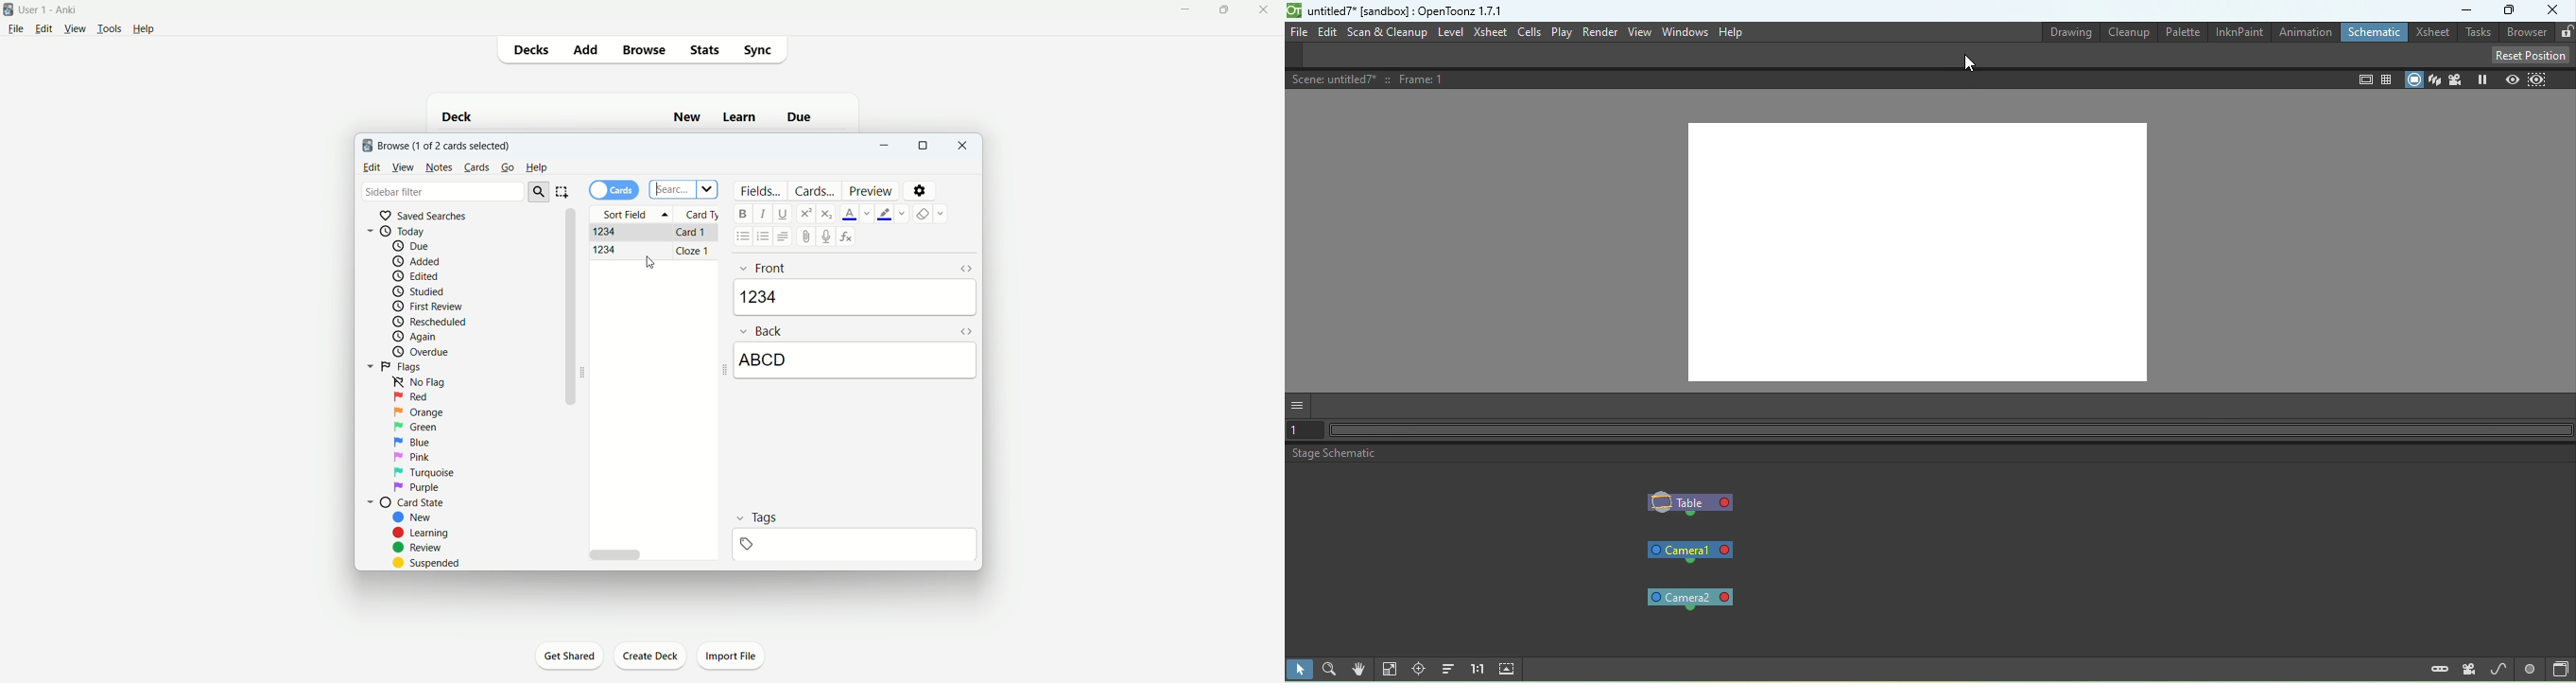  I want to click on Camera stand view, so click(2413, 79).